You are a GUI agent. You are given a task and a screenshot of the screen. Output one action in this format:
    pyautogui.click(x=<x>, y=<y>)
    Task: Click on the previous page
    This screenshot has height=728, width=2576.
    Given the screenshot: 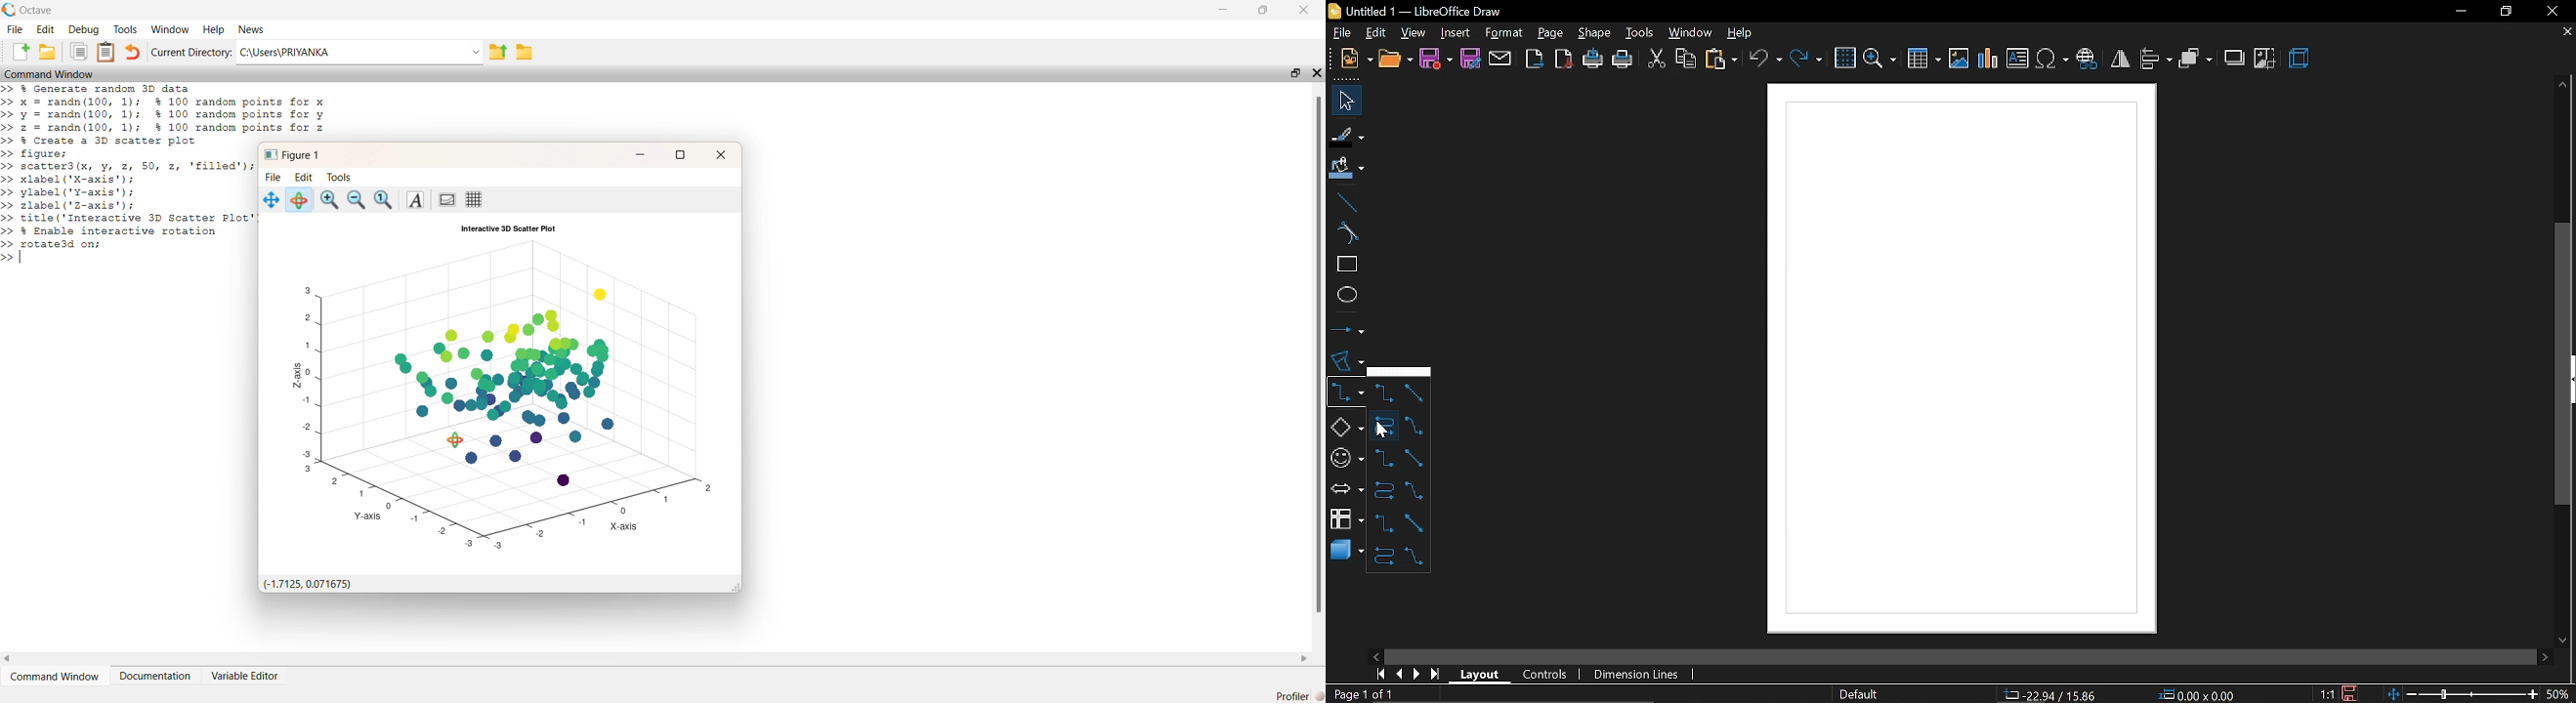 What is the action you would take?
    pyautogui.click(x=1398, y=675)
    